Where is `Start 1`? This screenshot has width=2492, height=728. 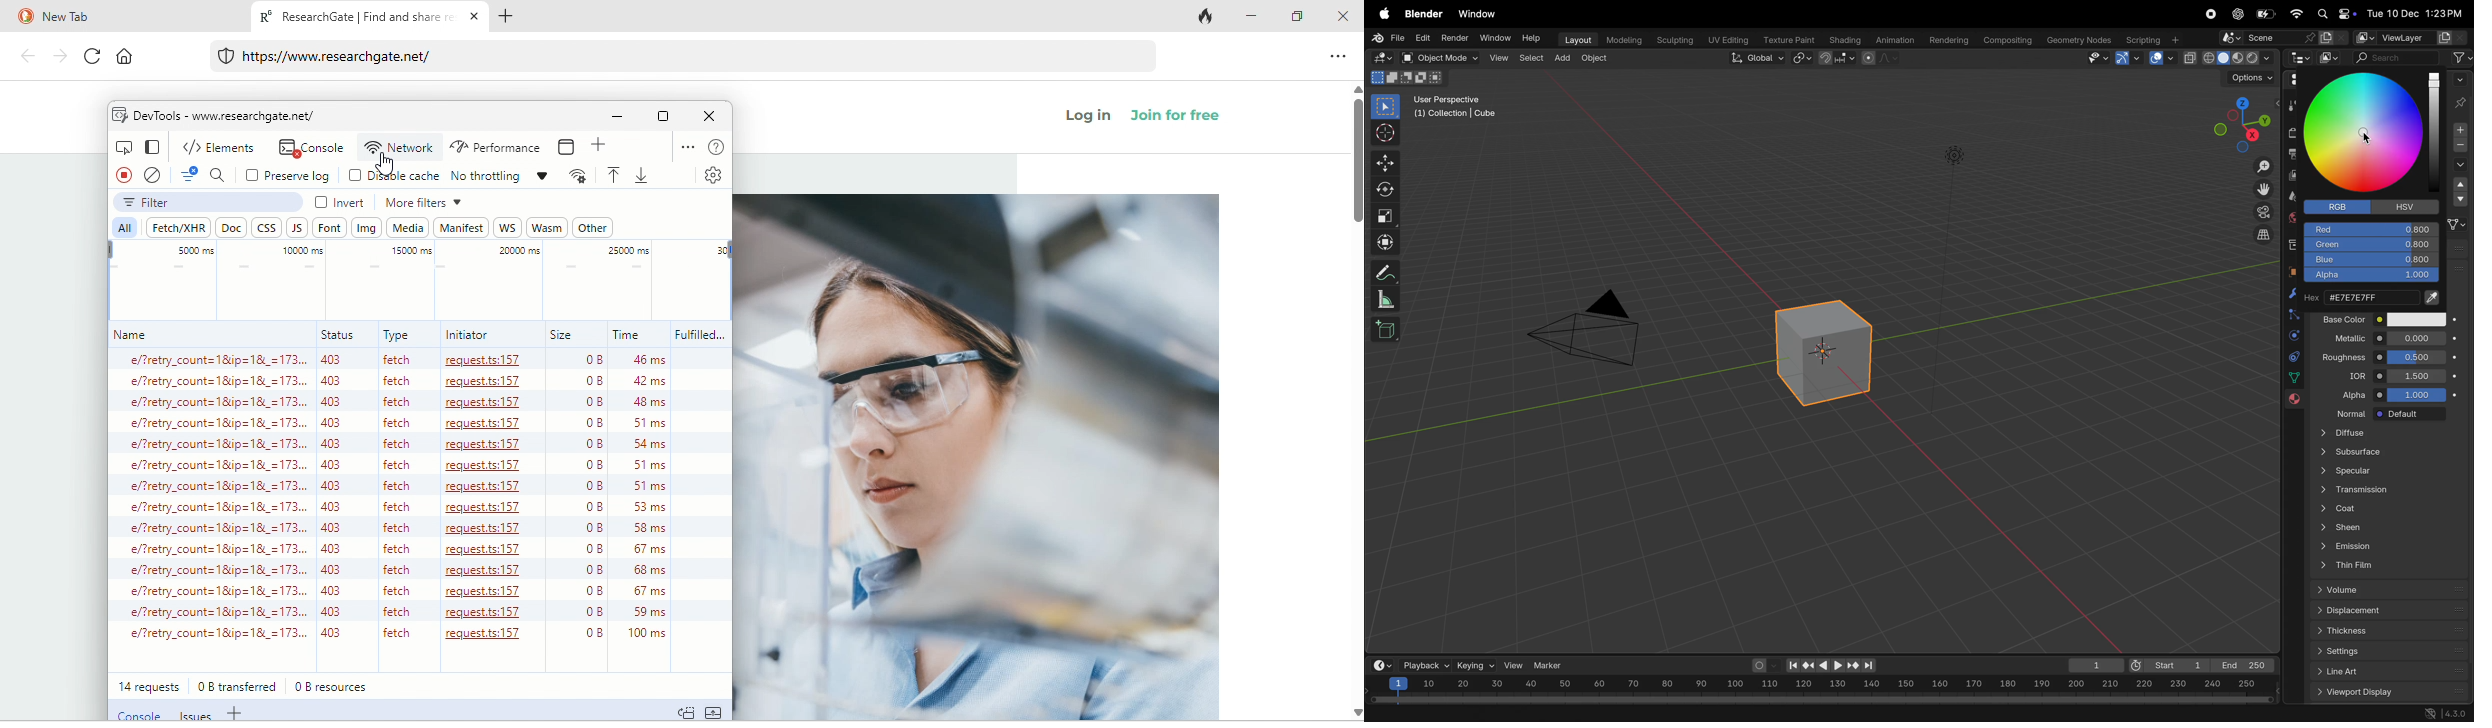
Start 1 is located at coordinates (2167, 664).